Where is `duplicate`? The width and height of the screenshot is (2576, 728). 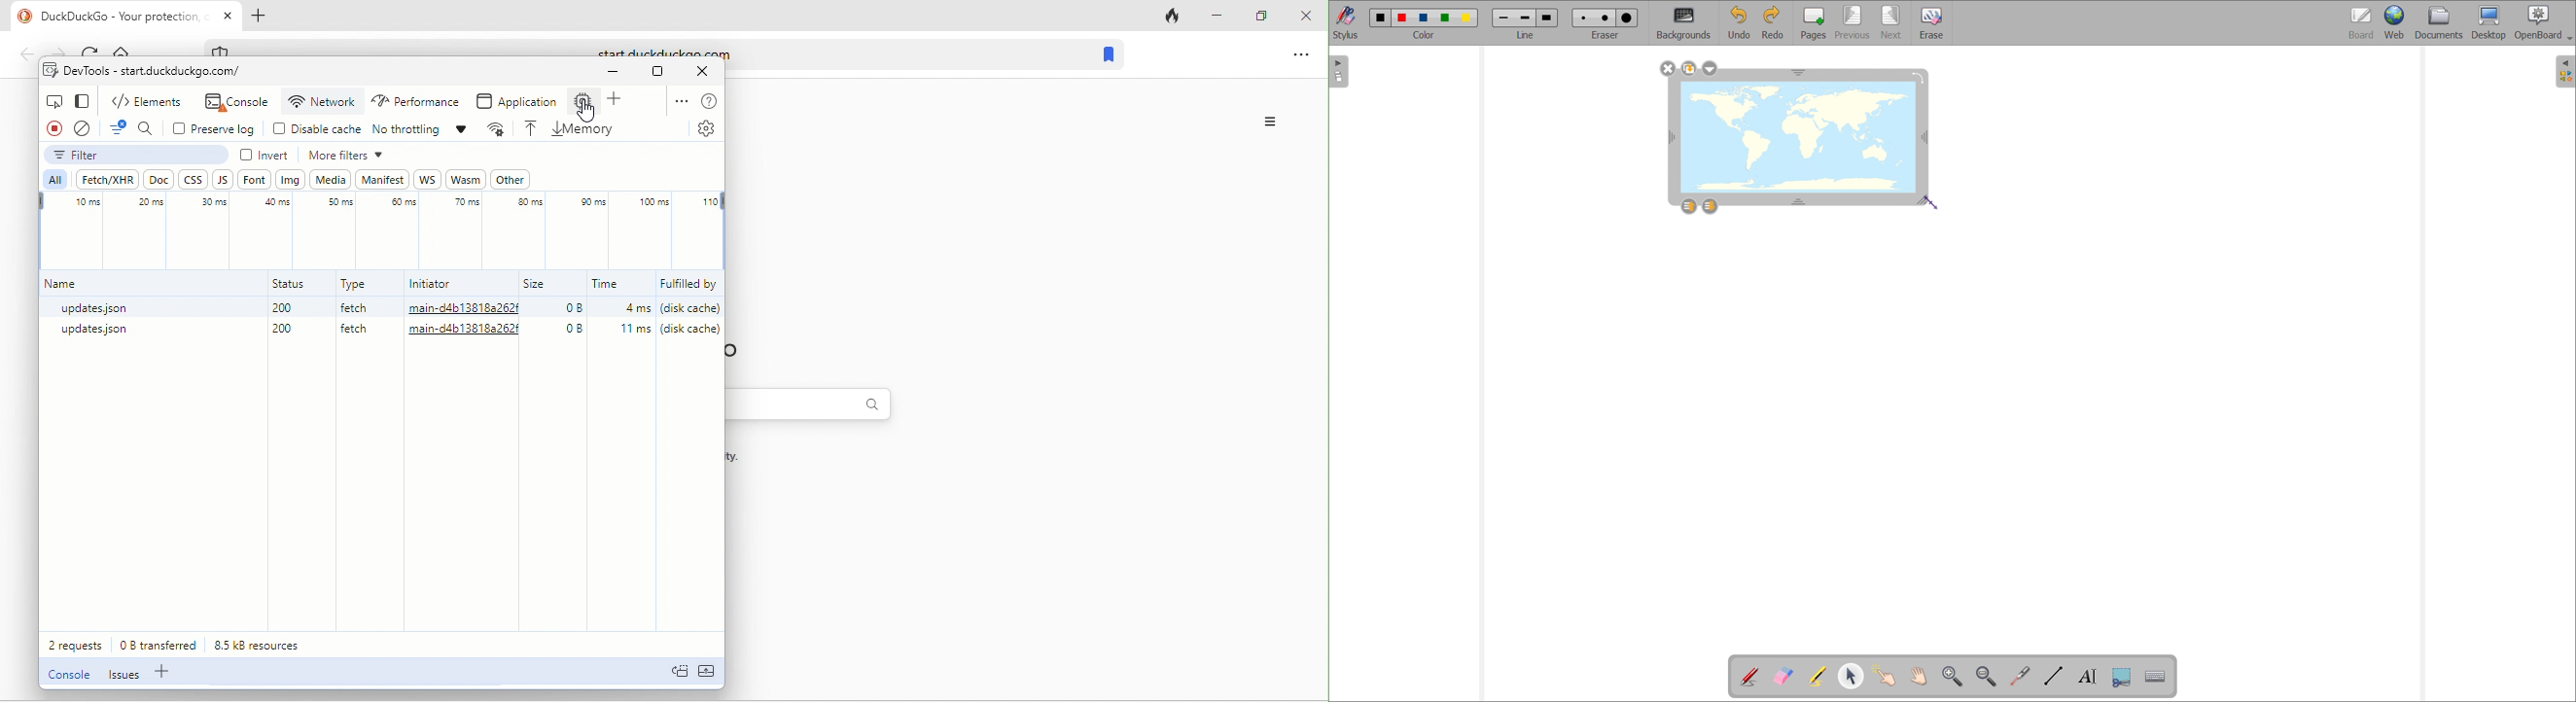
duplicate is located at coordinates (1688, 68).